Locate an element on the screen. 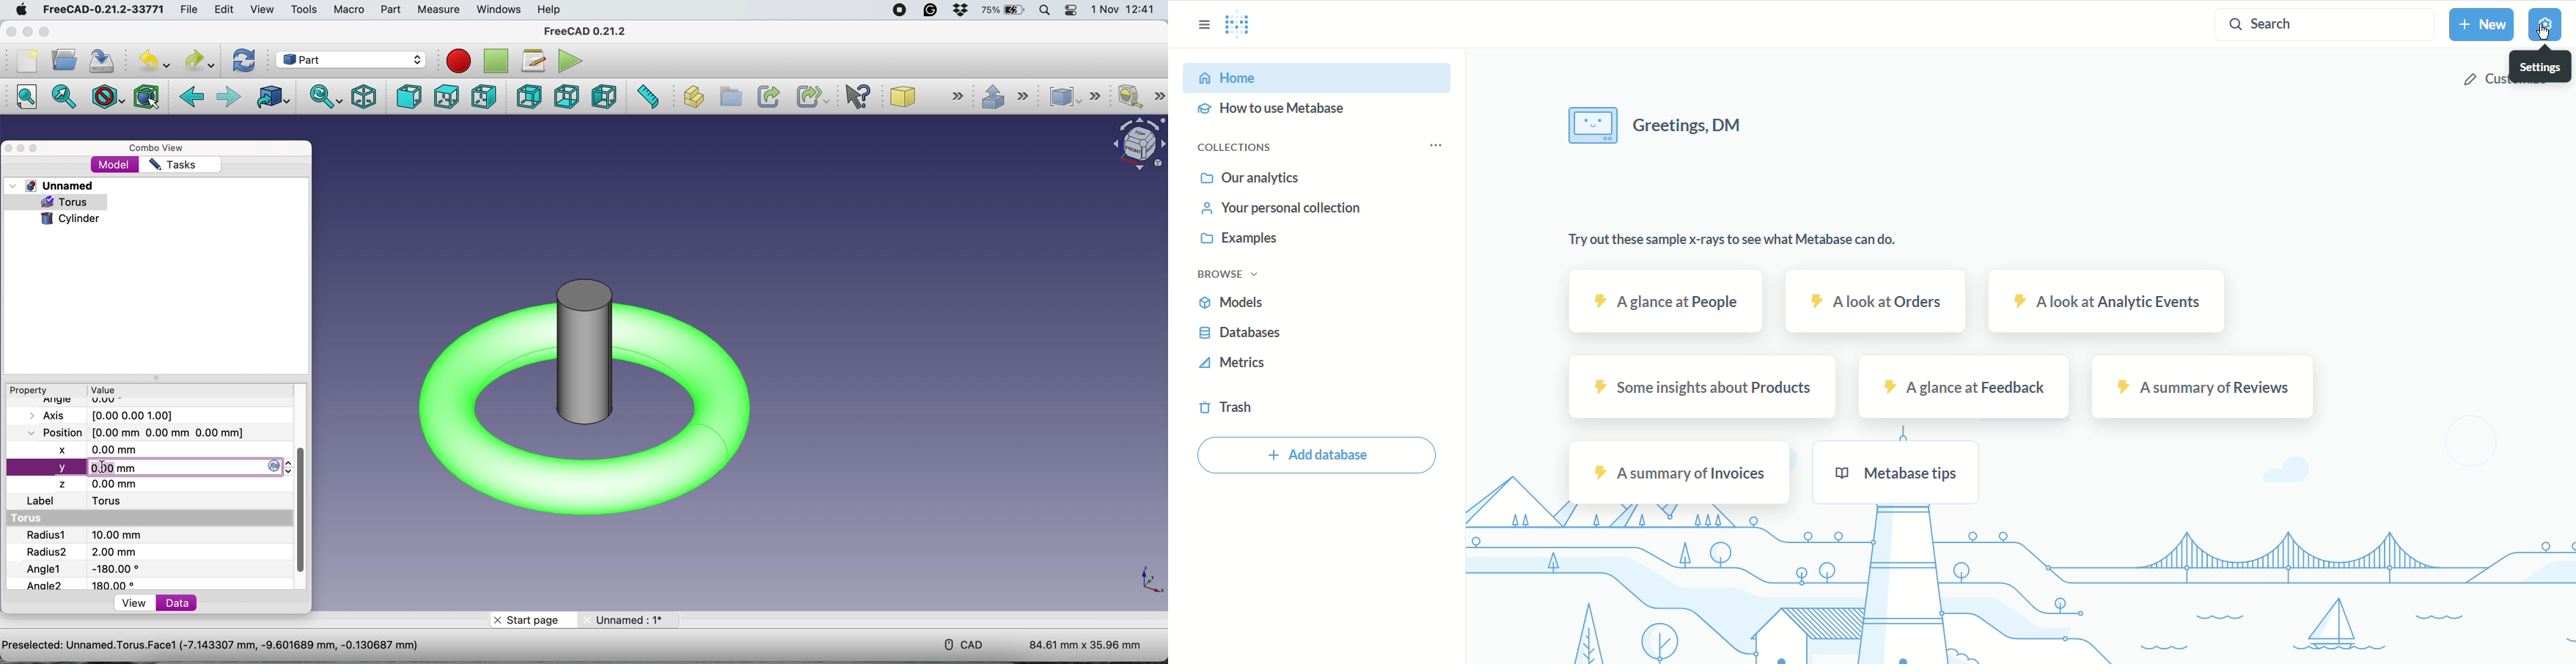 This screenshot has width=2576, height=672. execute macros is located at coordinates (573, 62).